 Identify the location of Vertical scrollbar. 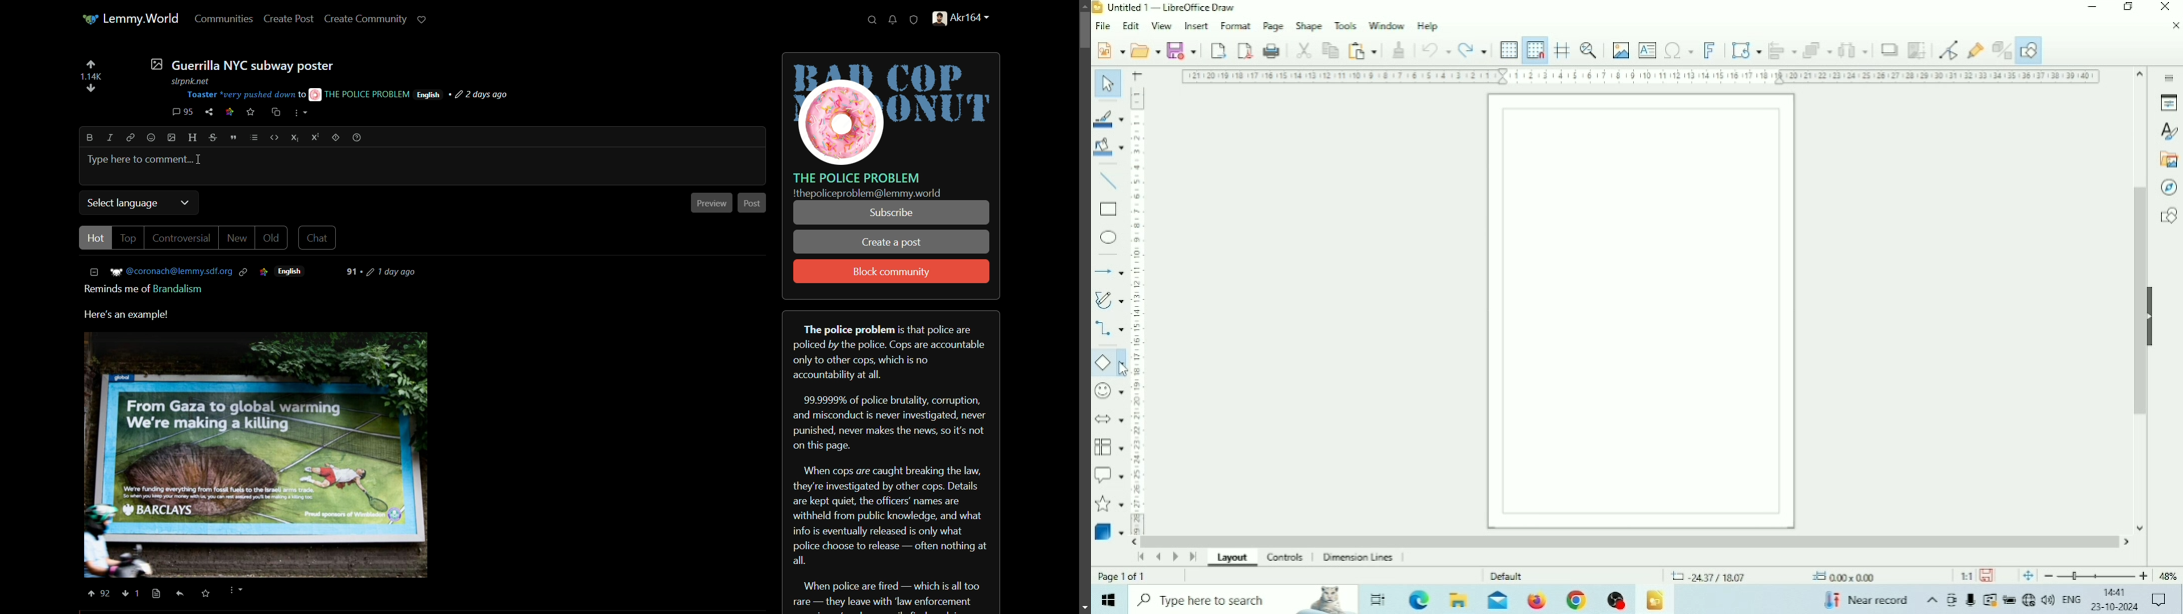
(2140, 301).